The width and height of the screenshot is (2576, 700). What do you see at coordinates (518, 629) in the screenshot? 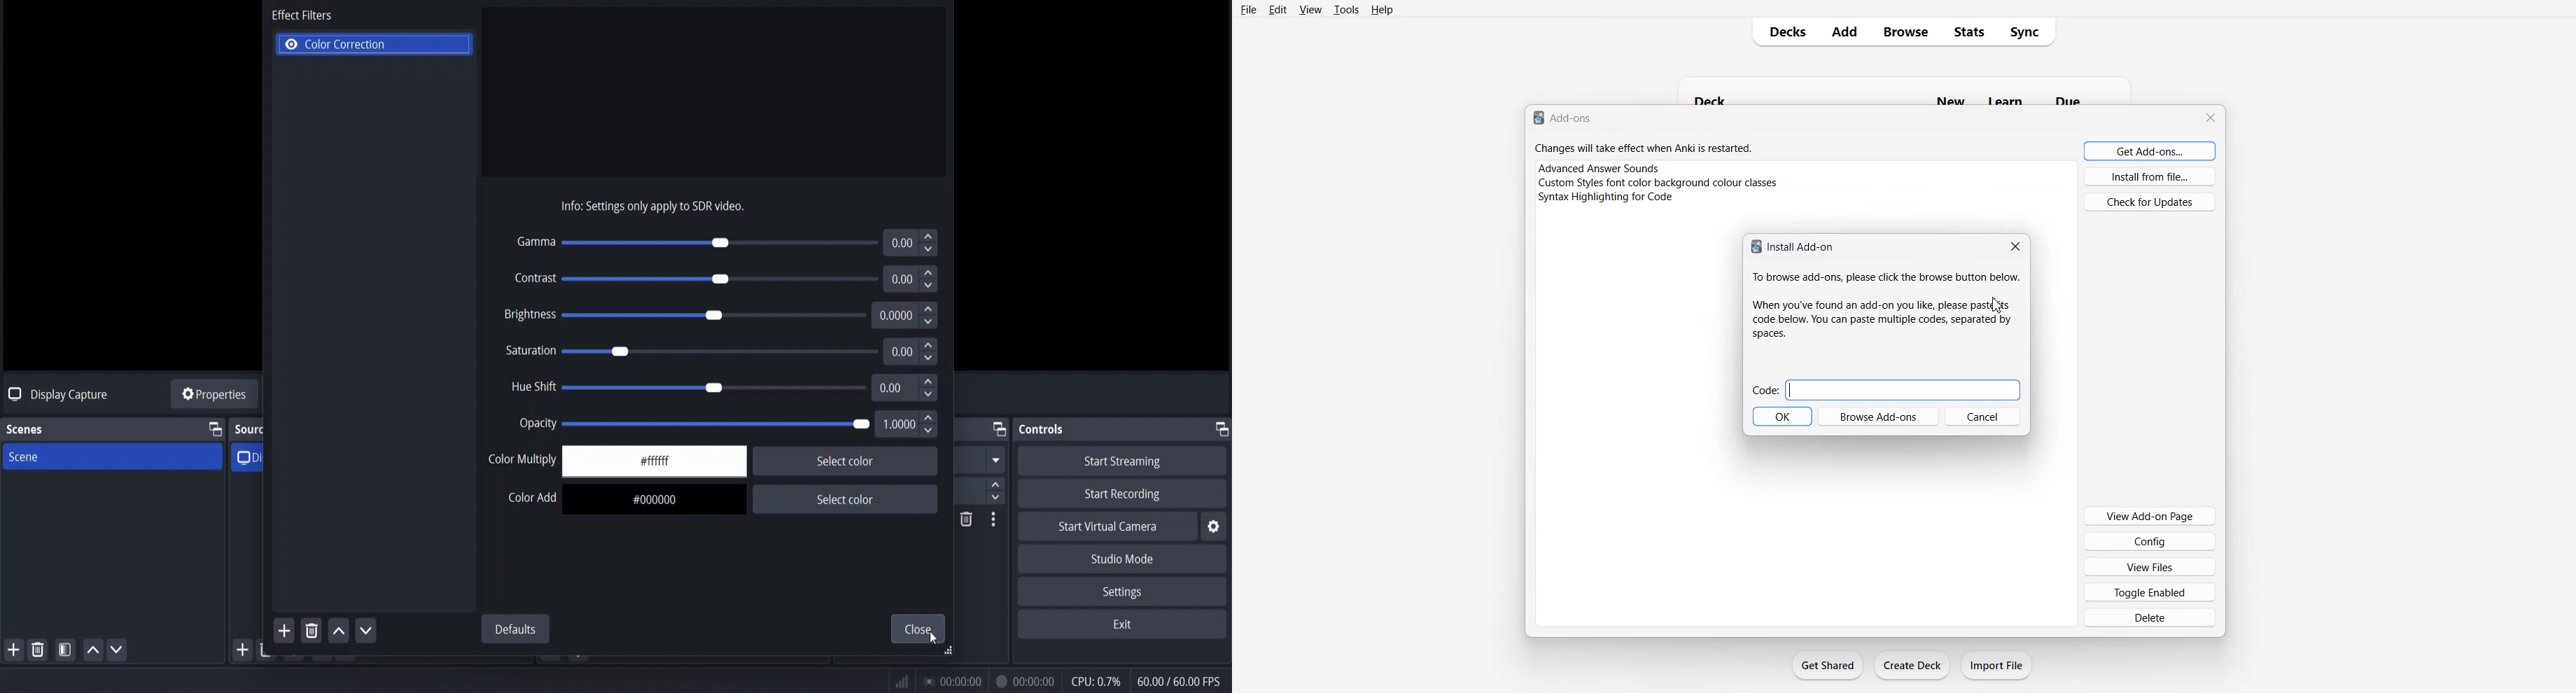
I see `defaults` at bounding box center [518, 629].